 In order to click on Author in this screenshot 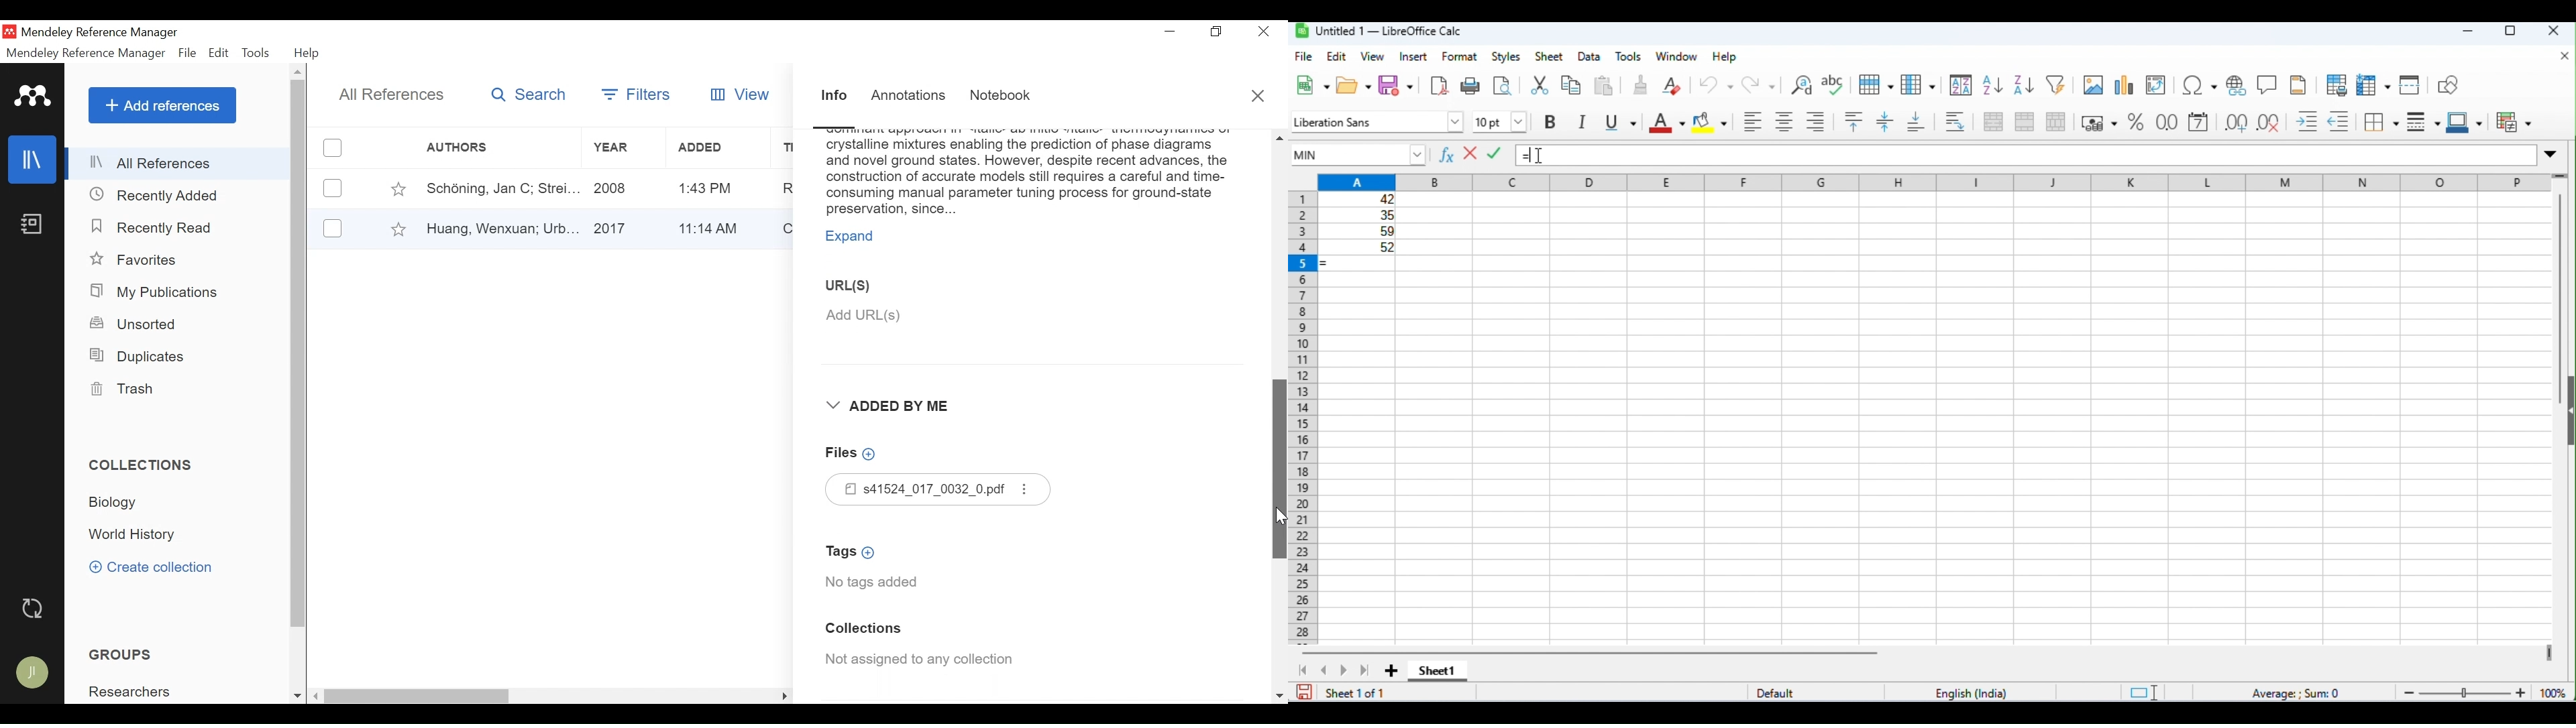, I will do `click(500, 227)`.